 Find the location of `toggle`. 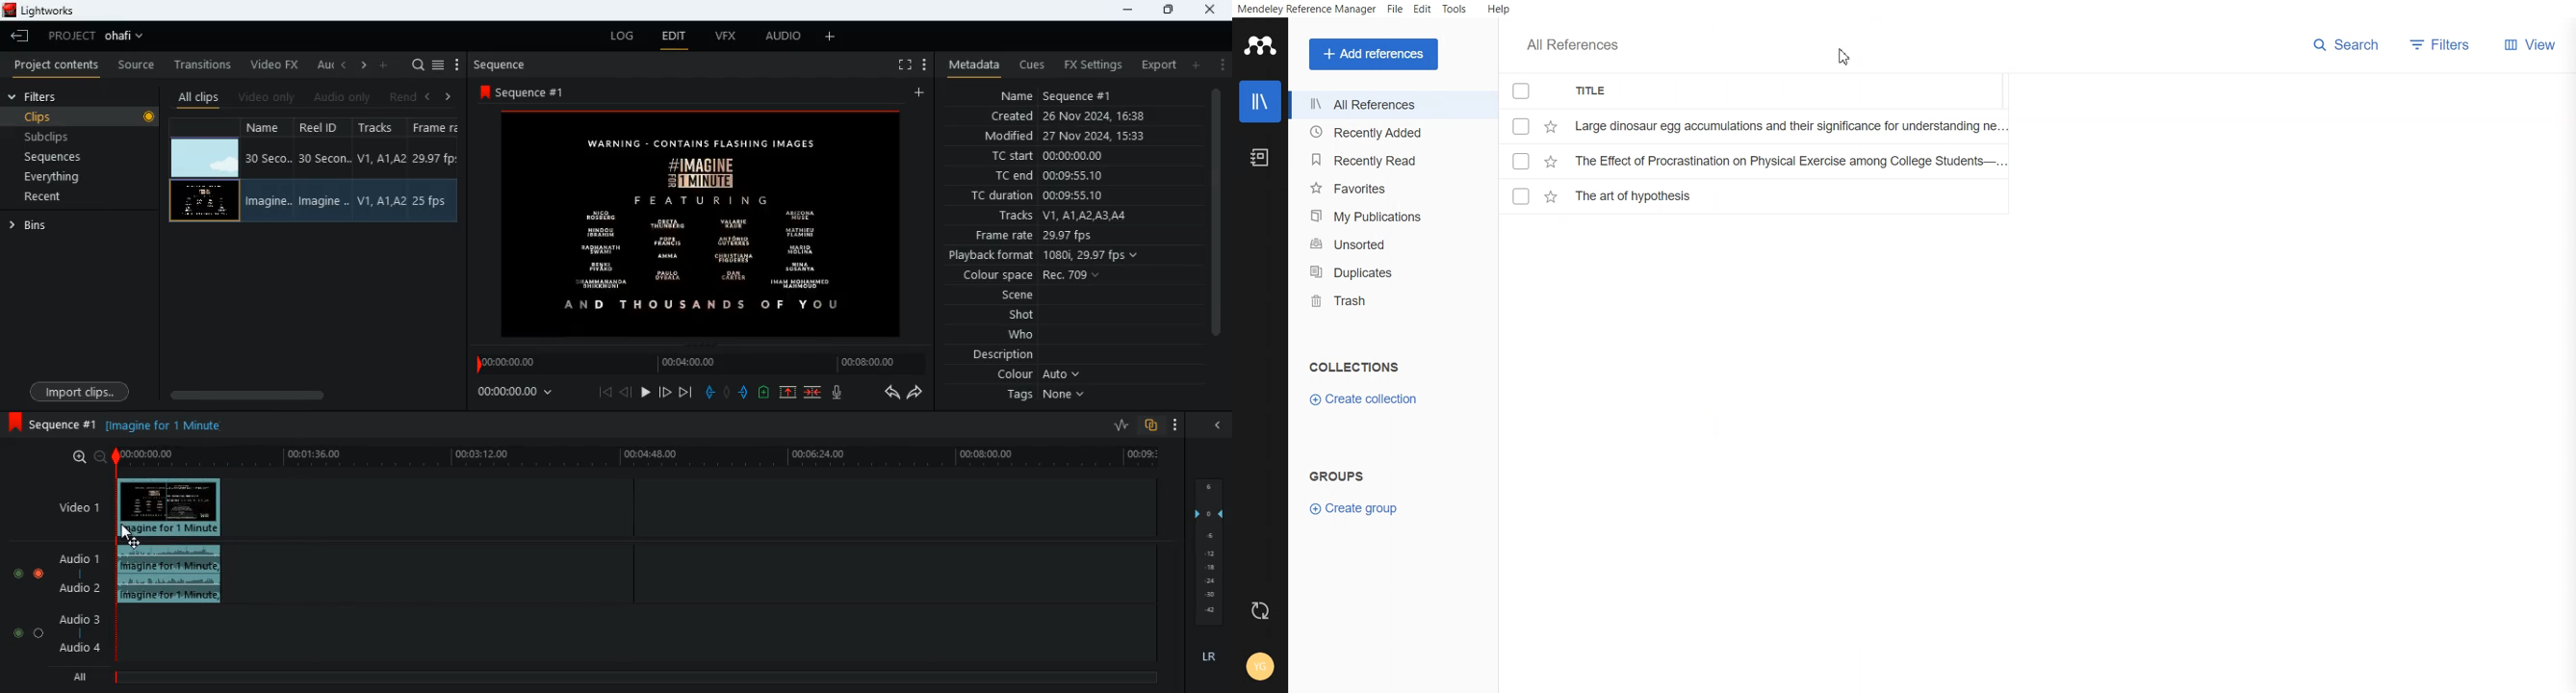

toggle is located at coordinates (38, 632).